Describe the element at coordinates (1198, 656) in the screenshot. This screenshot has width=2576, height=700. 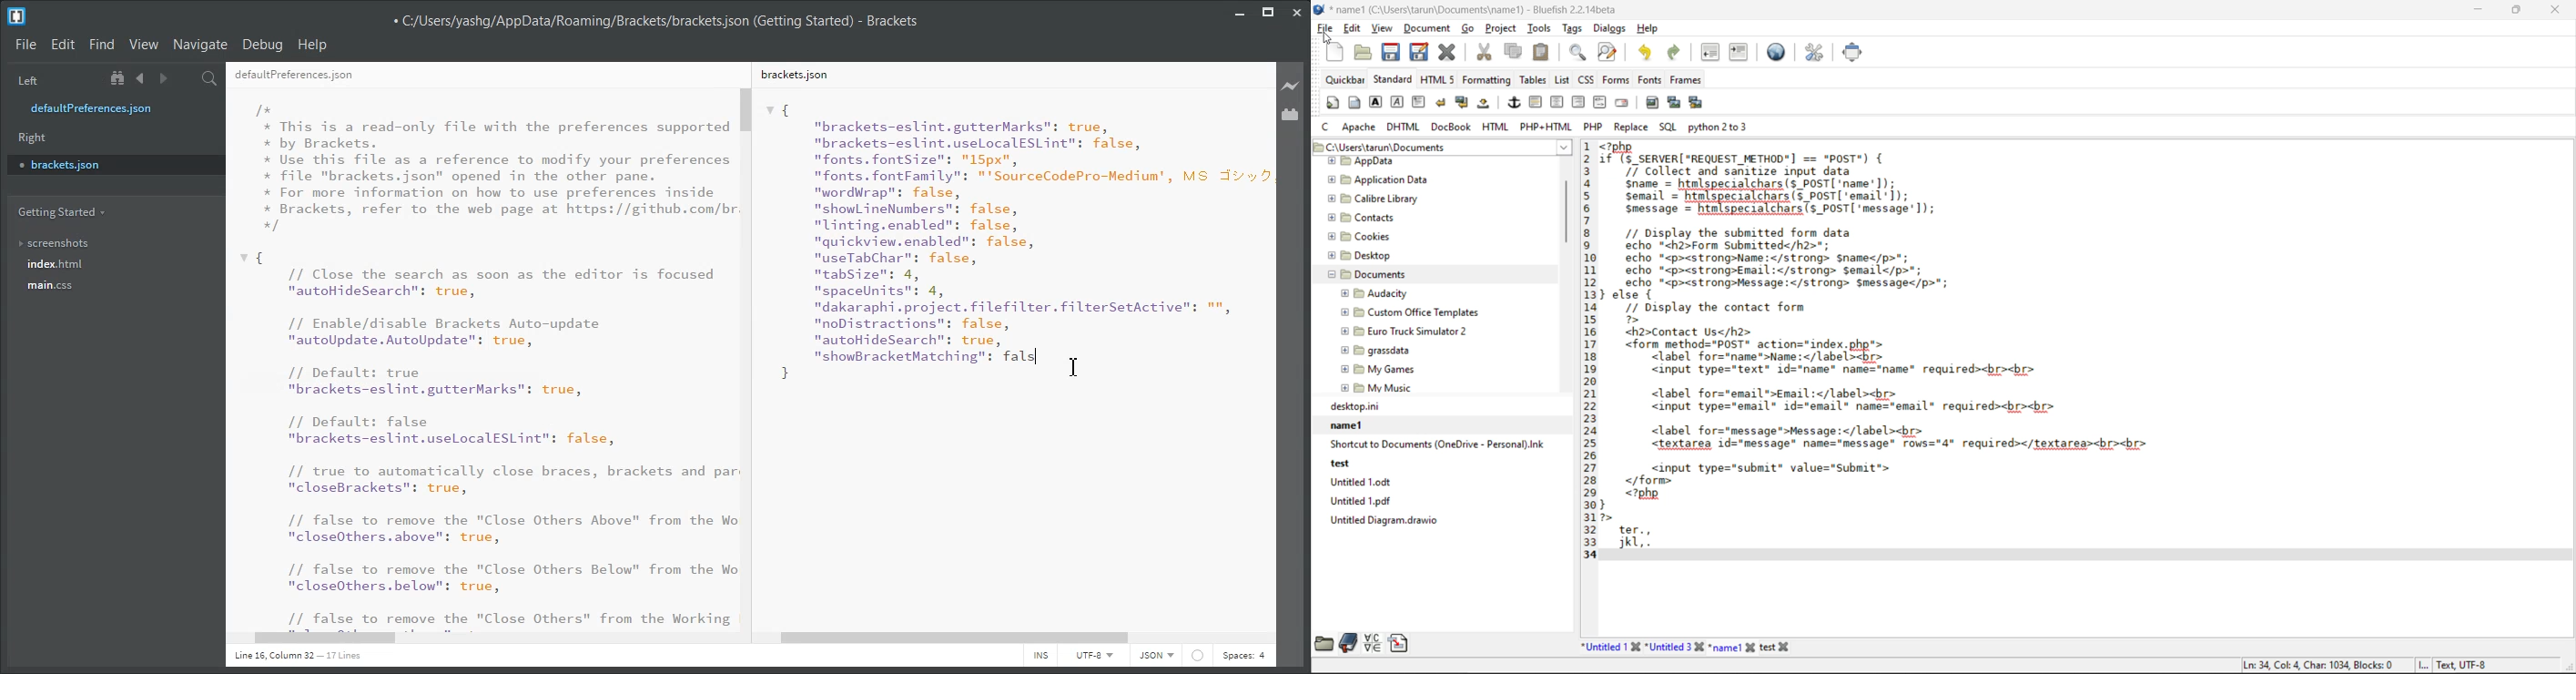
I see `Icon` at that location.